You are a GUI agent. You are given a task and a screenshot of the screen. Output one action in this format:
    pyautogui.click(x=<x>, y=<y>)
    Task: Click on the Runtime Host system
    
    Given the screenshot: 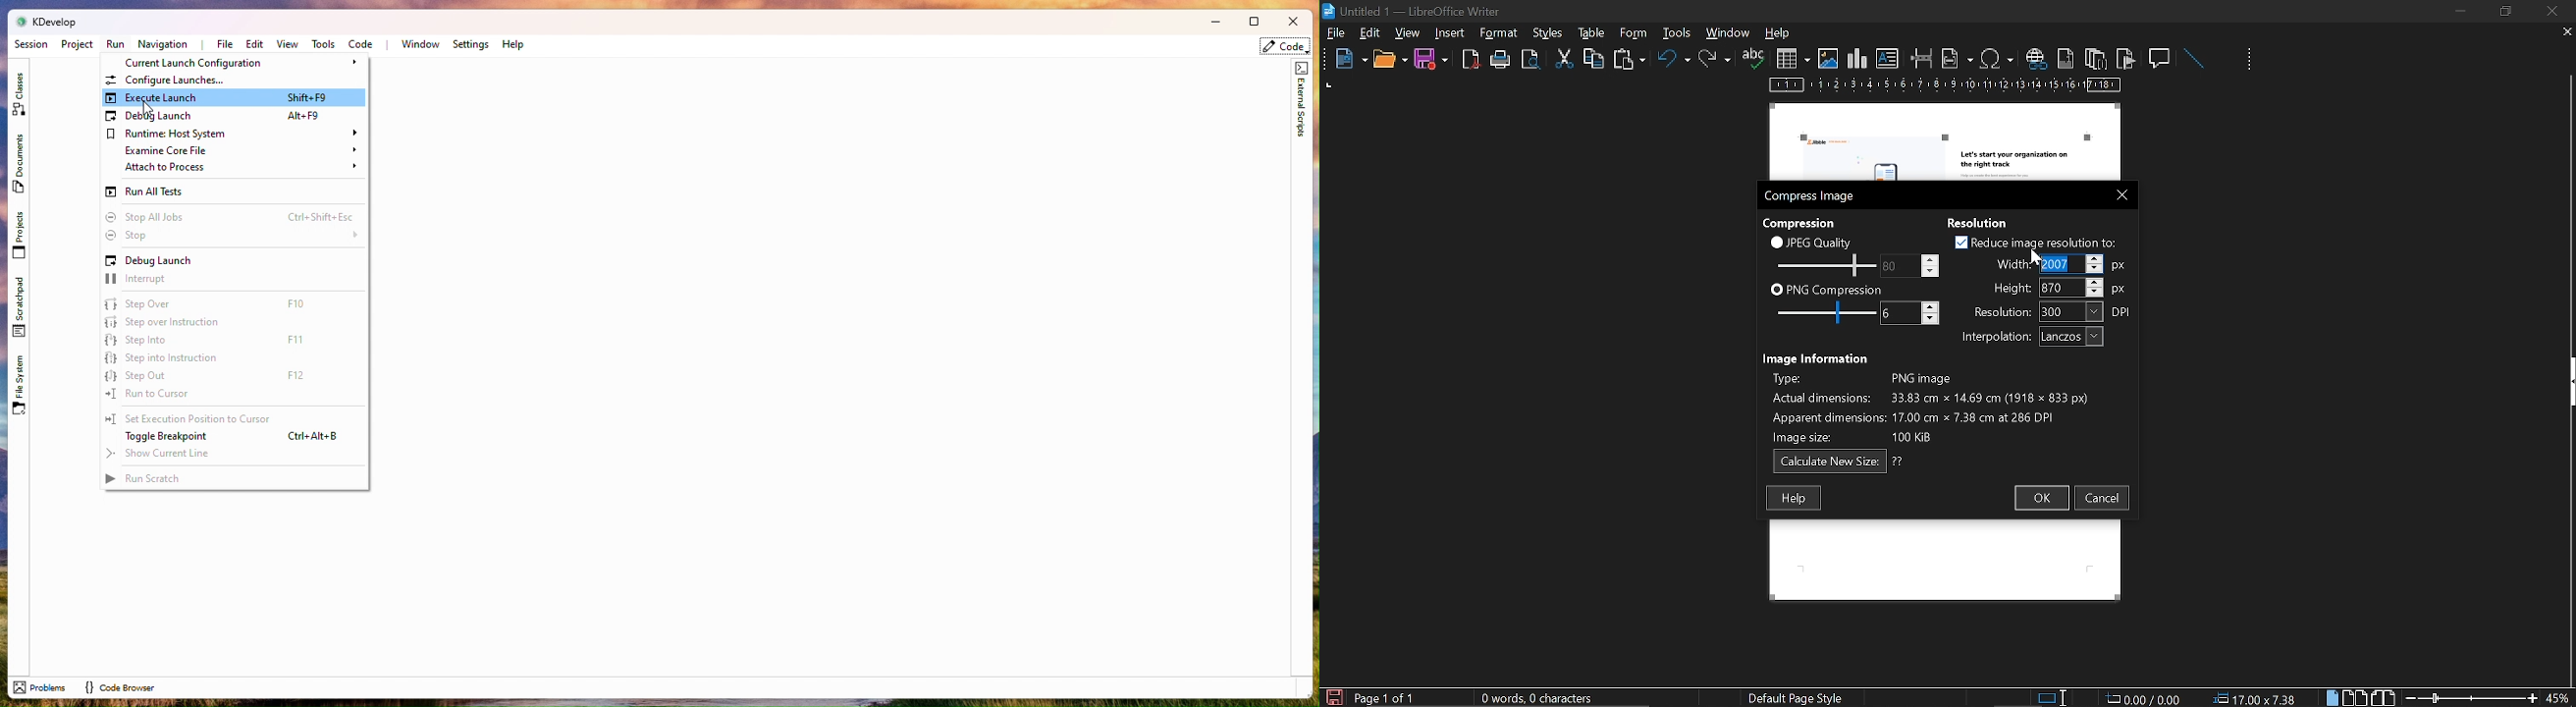 What is the action you would take?
    pyautogui.click(x=233, y=134)
    